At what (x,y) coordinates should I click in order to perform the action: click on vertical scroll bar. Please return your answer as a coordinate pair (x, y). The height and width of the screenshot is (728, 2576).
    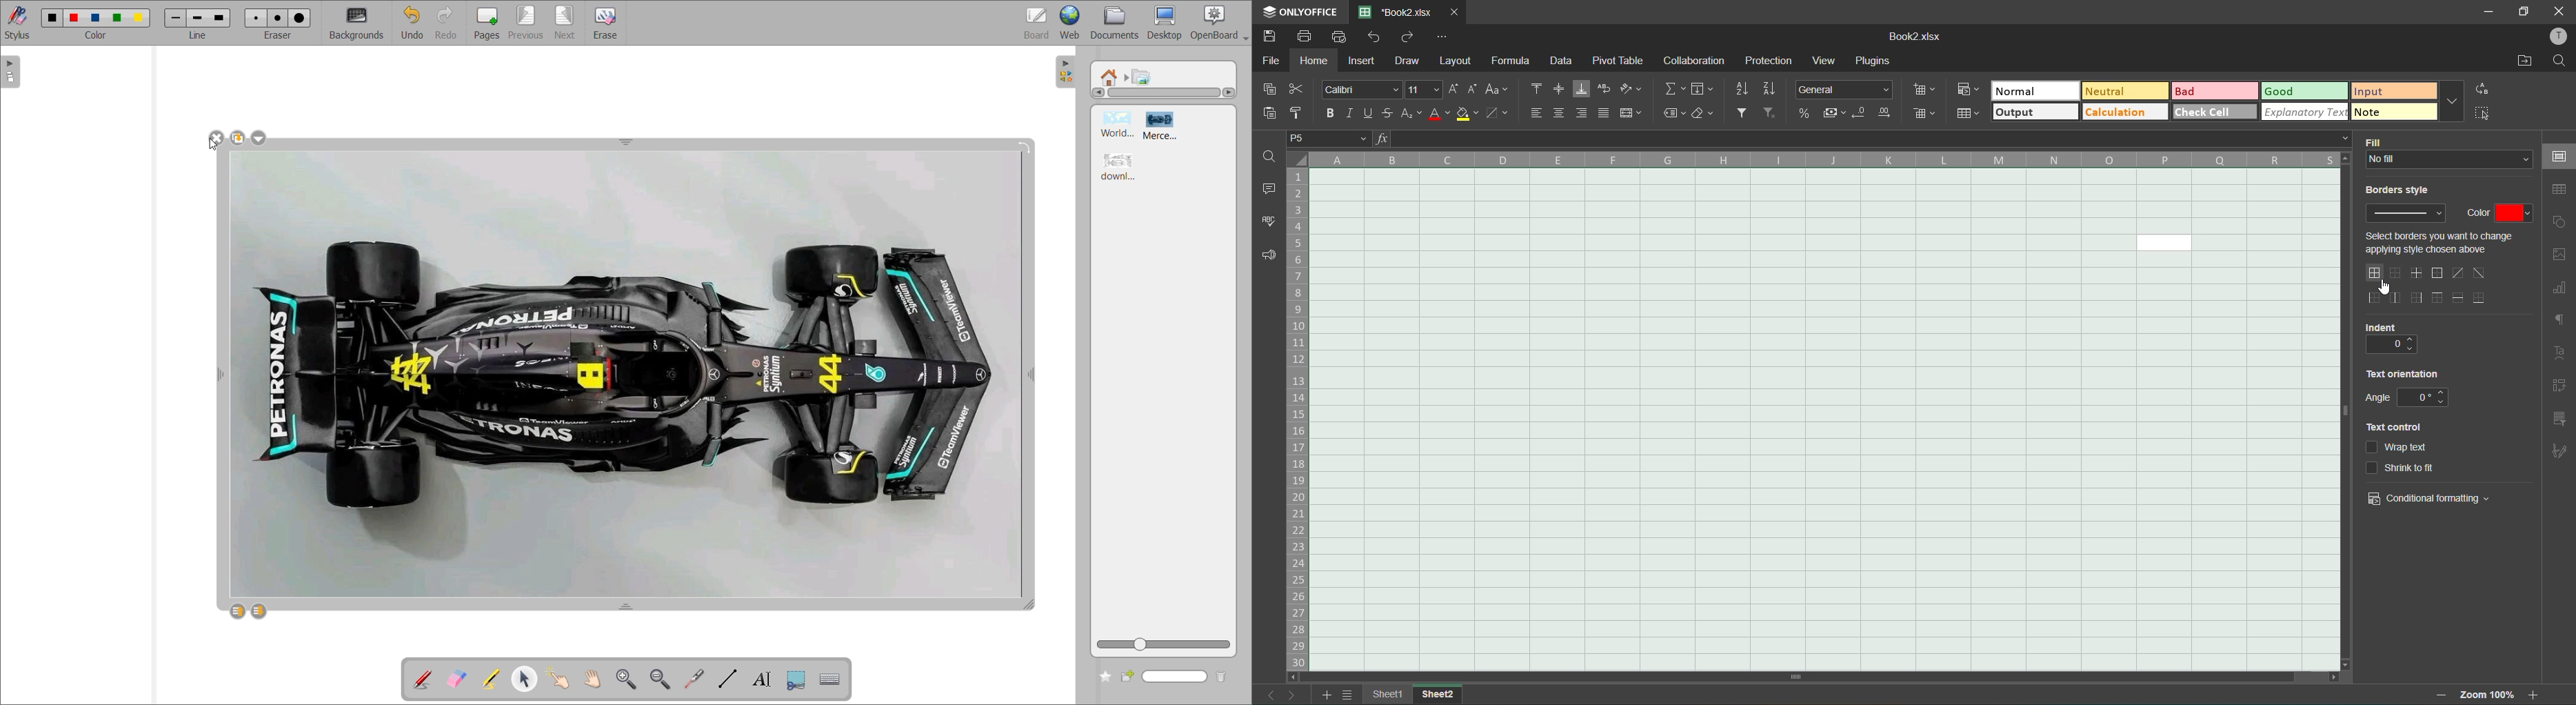
    Looking at the image, I should click on (2343, 341).